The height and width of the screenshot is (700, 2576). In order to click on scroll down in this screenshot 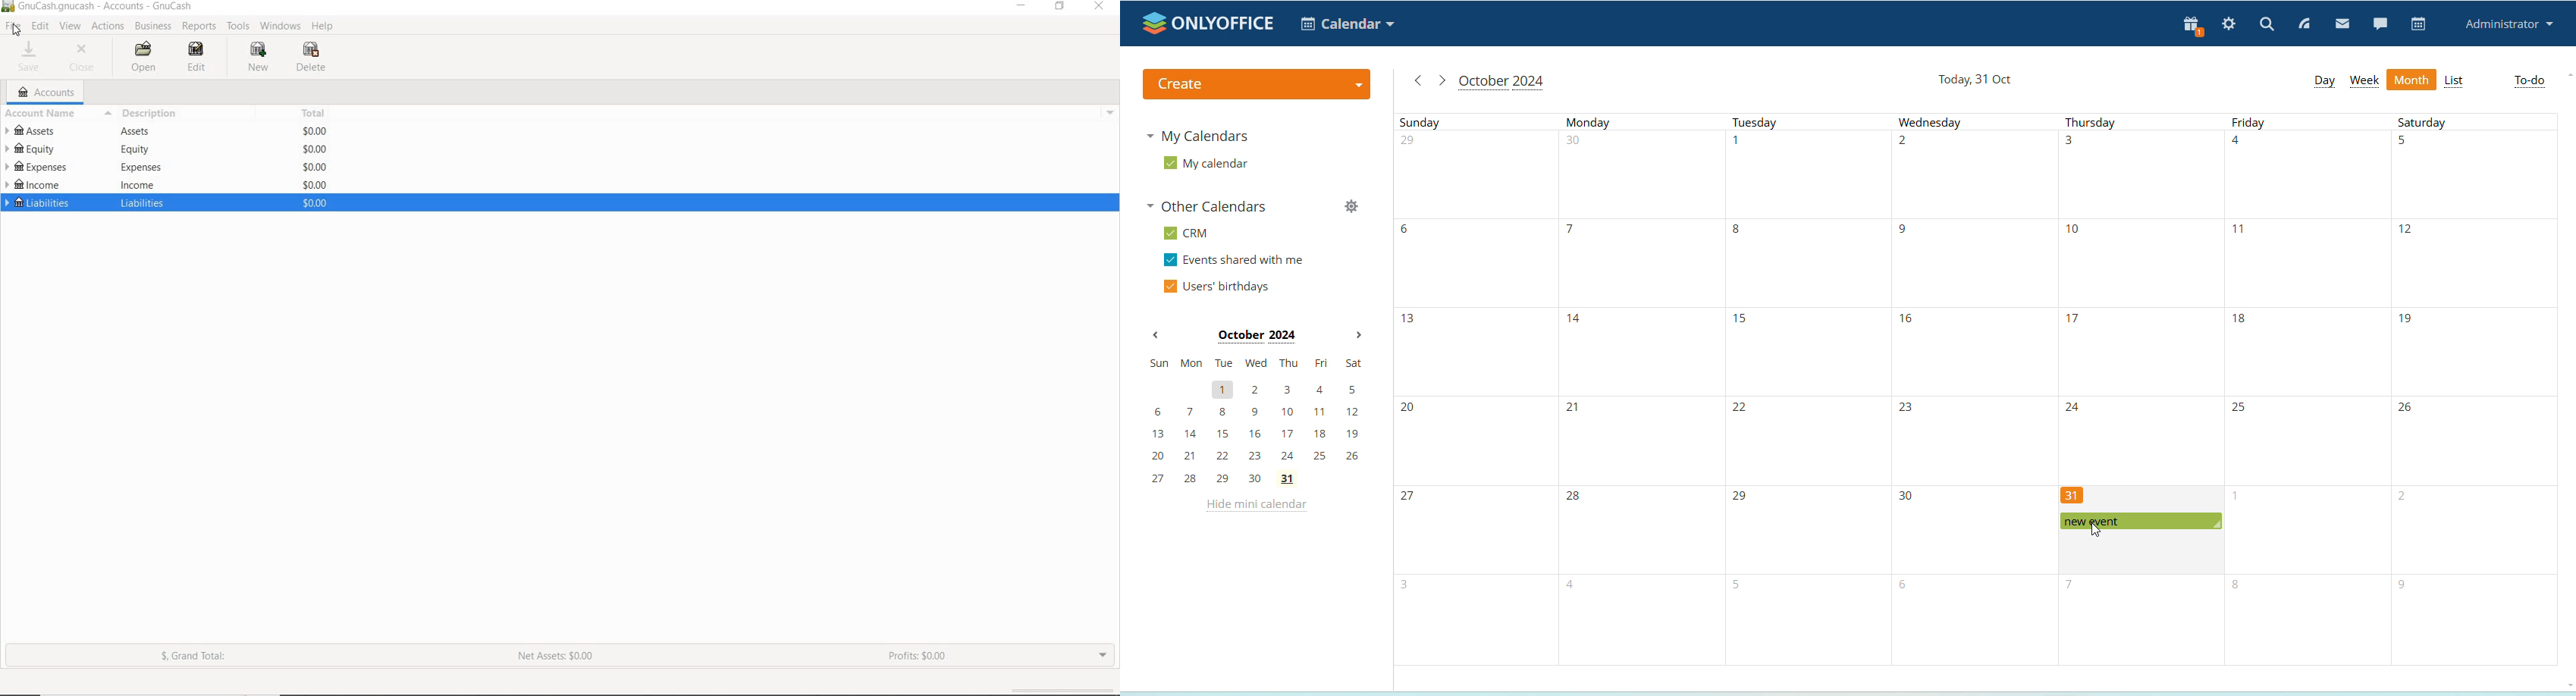, I will do `click(2567, 683)`.